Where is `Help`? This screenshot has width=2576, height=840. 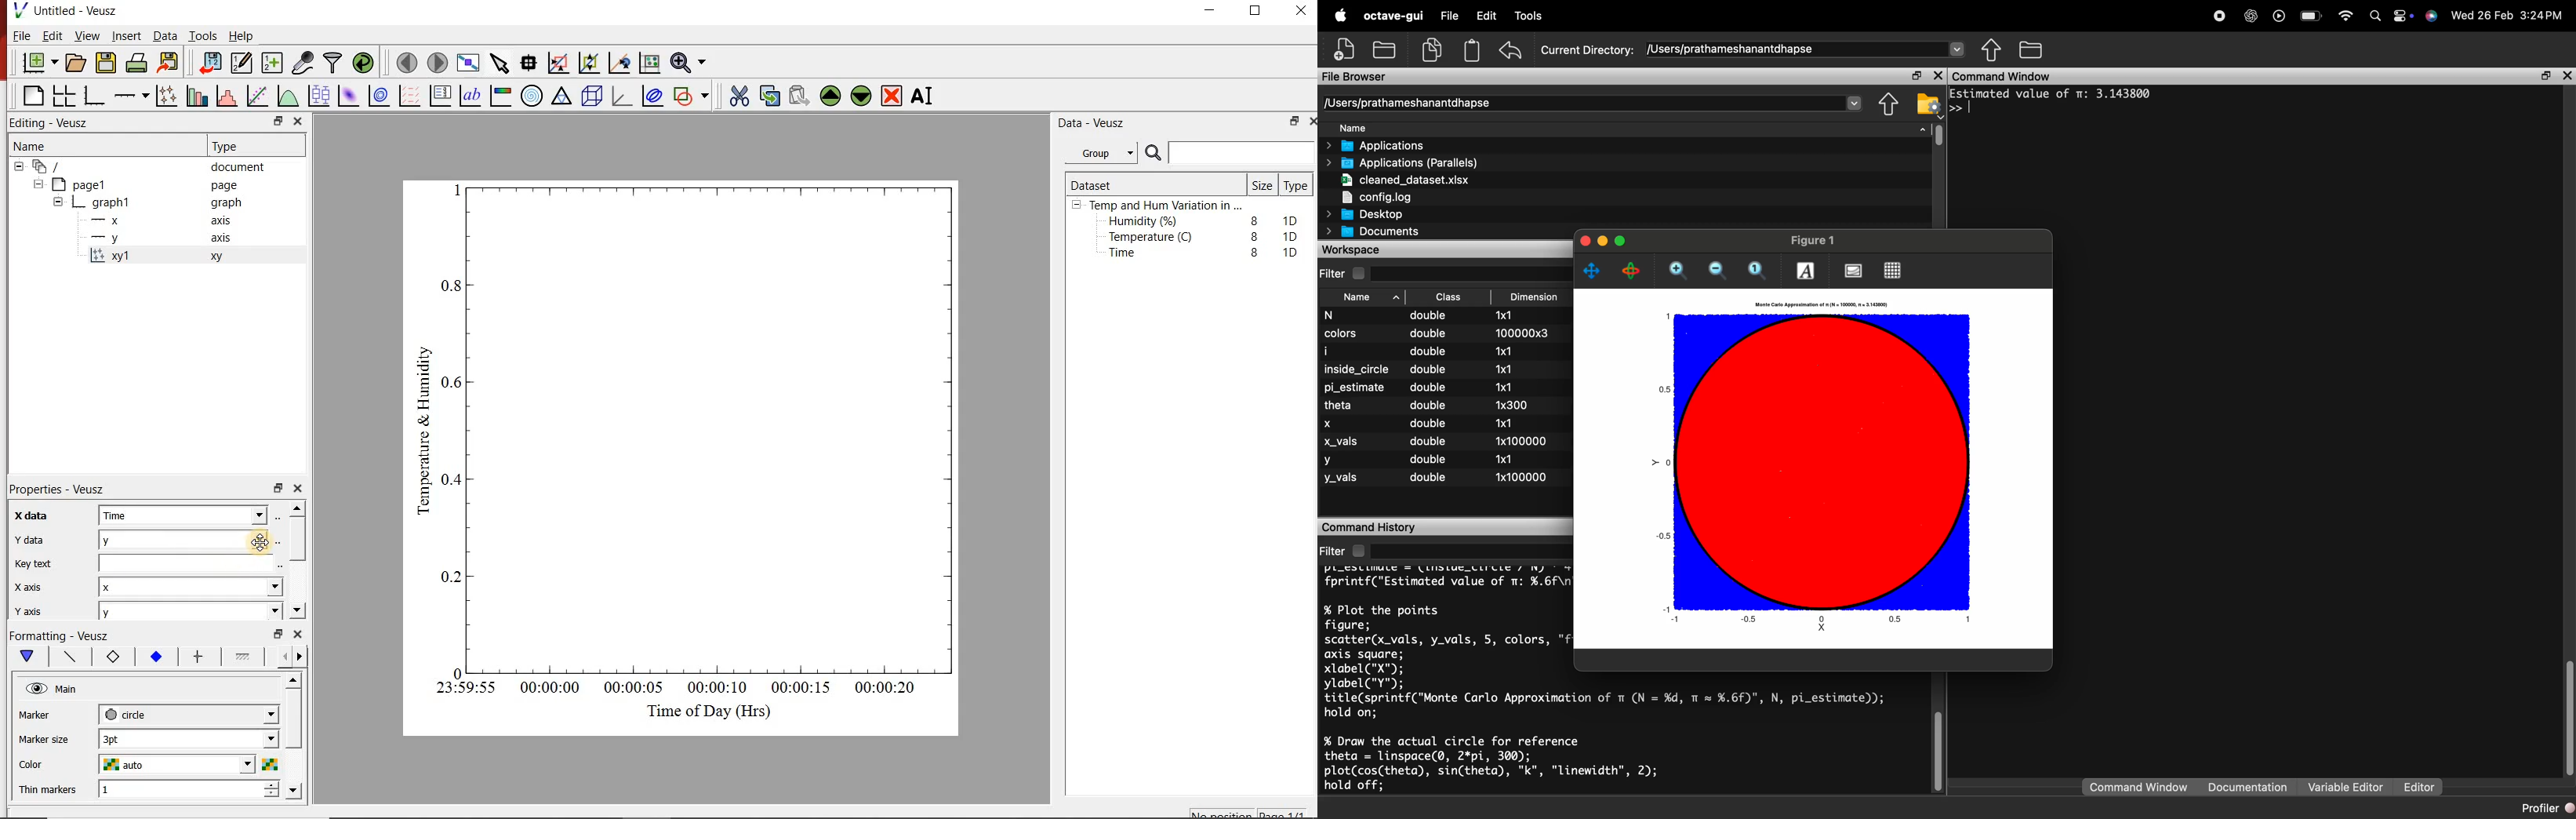
Help is located at coordinates (242, 35).